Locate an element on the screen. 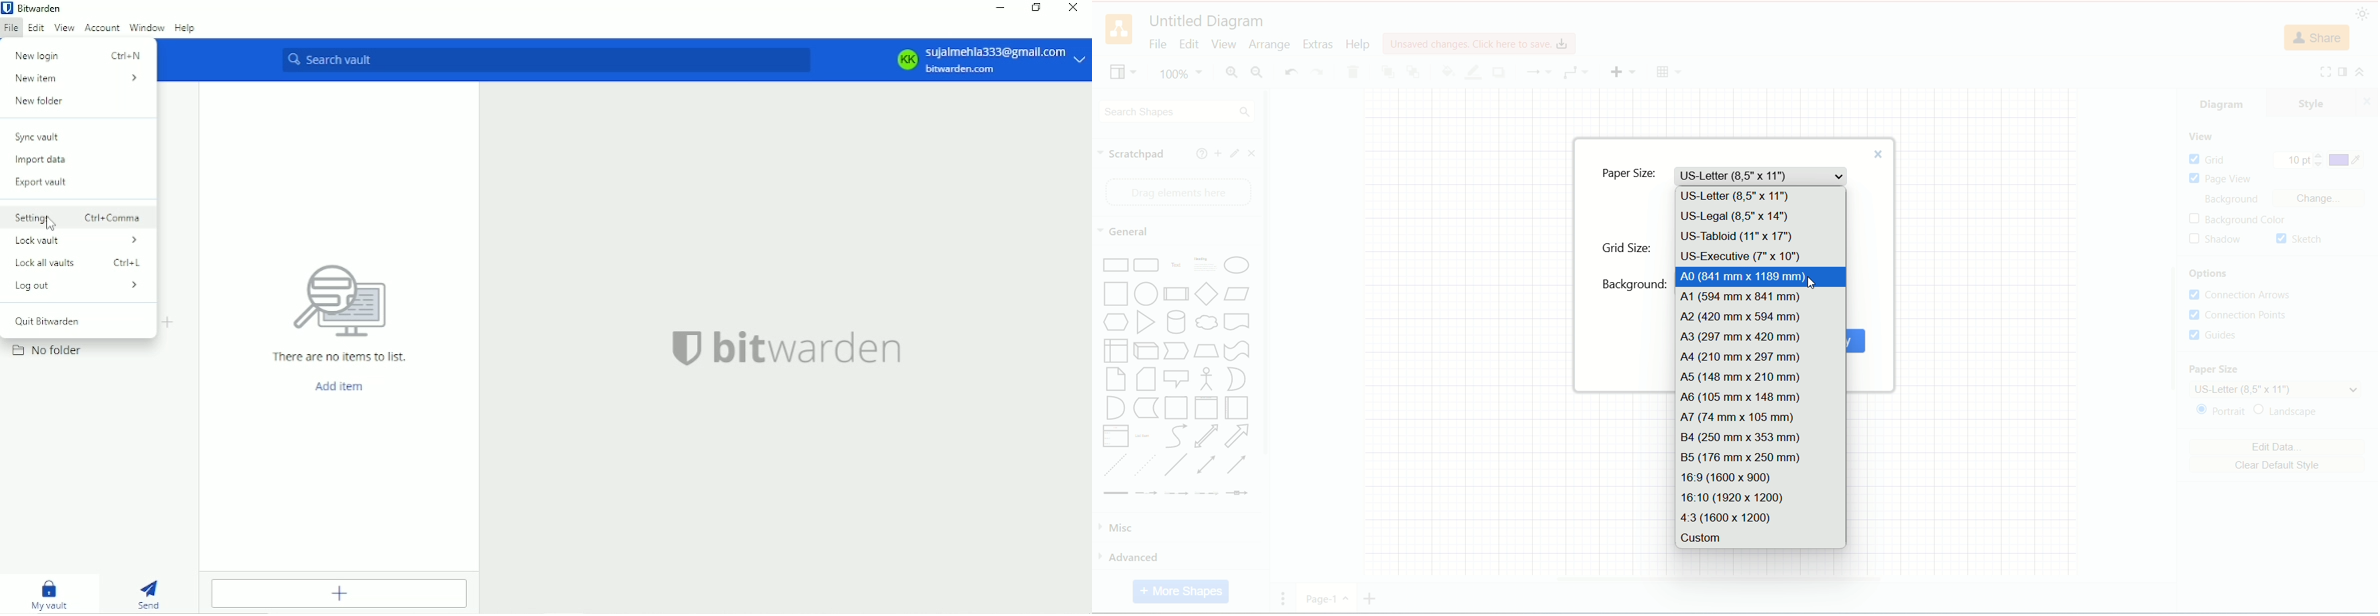  A4 is located at coordinates (1760, 357).